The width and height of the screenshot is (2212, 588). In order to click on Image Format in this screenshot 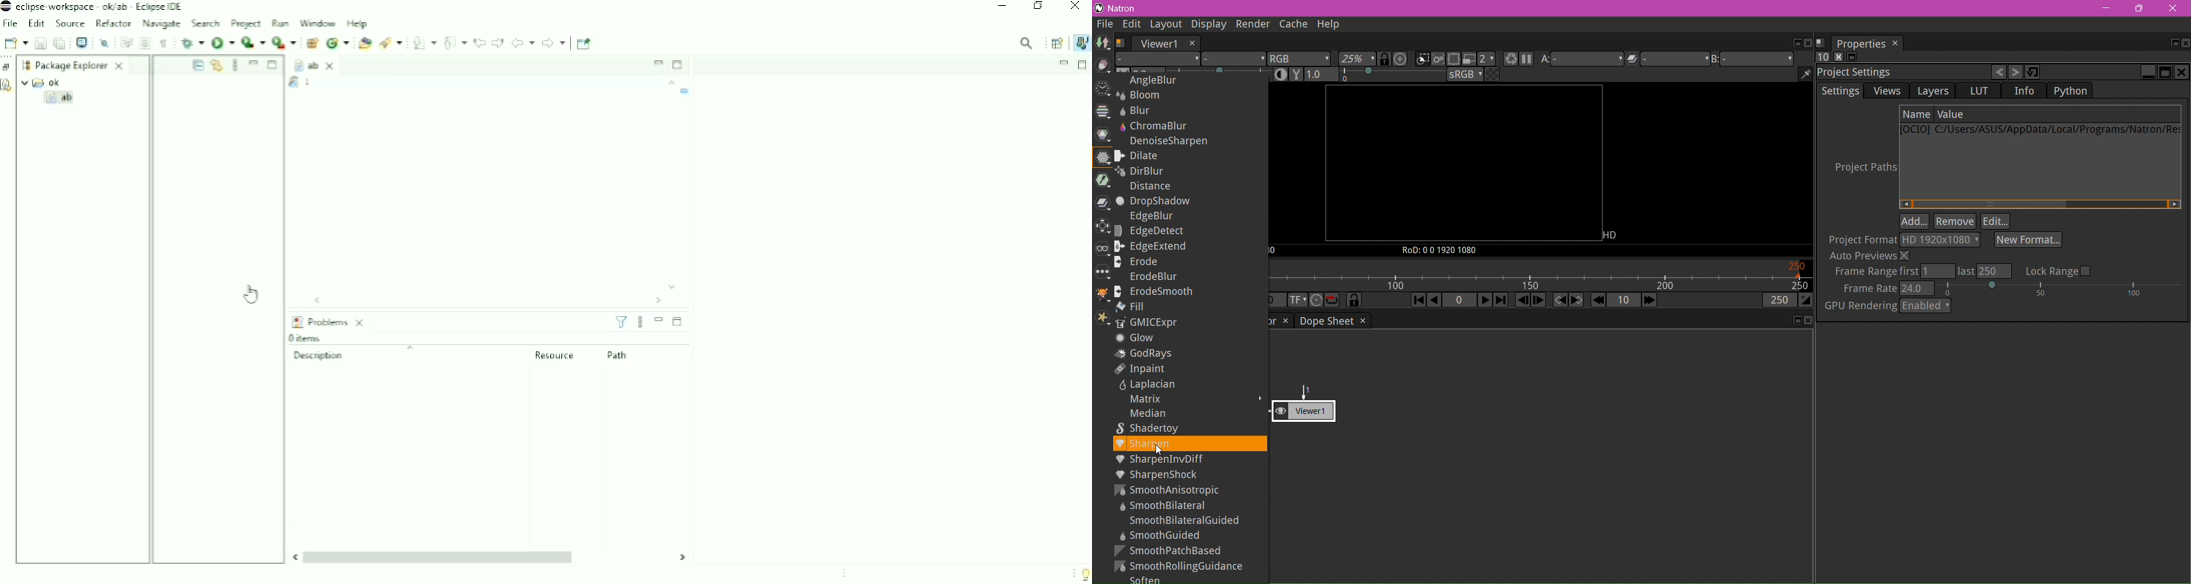, I will do `click(1274, 251)`.